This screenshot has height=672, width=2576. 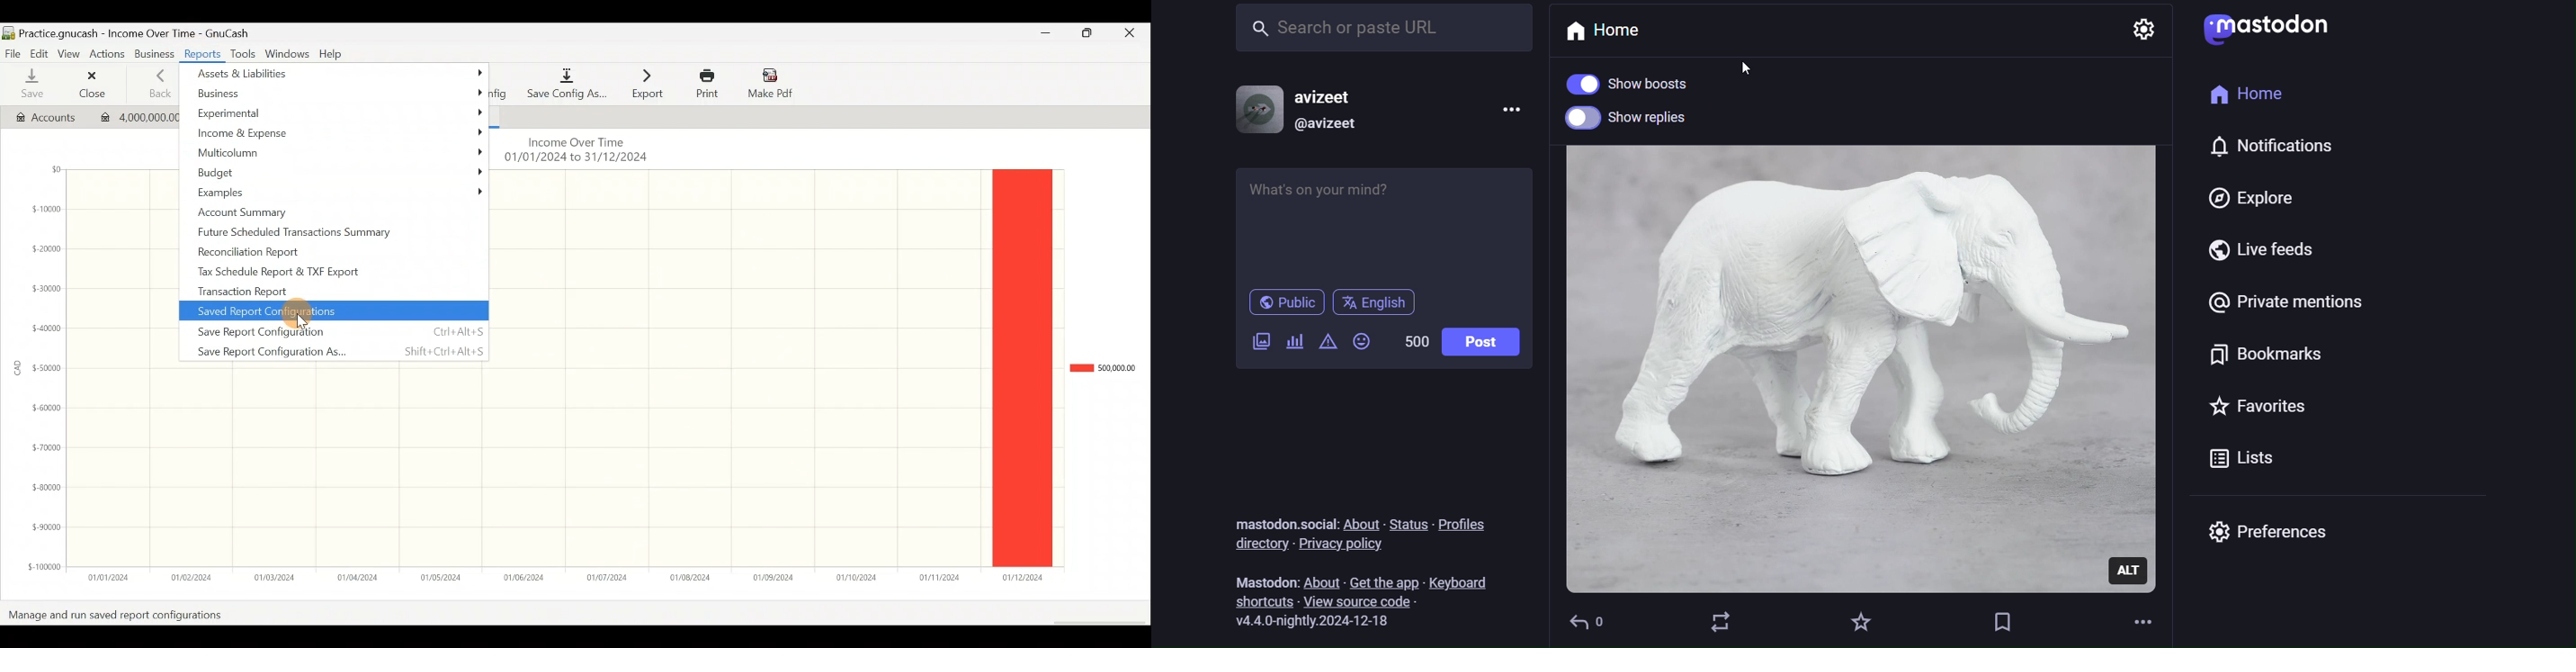 What do you see at coordinates (269, 251) in the screenshot?
I see `Reconciliation report` at bounding box center [269, 251].